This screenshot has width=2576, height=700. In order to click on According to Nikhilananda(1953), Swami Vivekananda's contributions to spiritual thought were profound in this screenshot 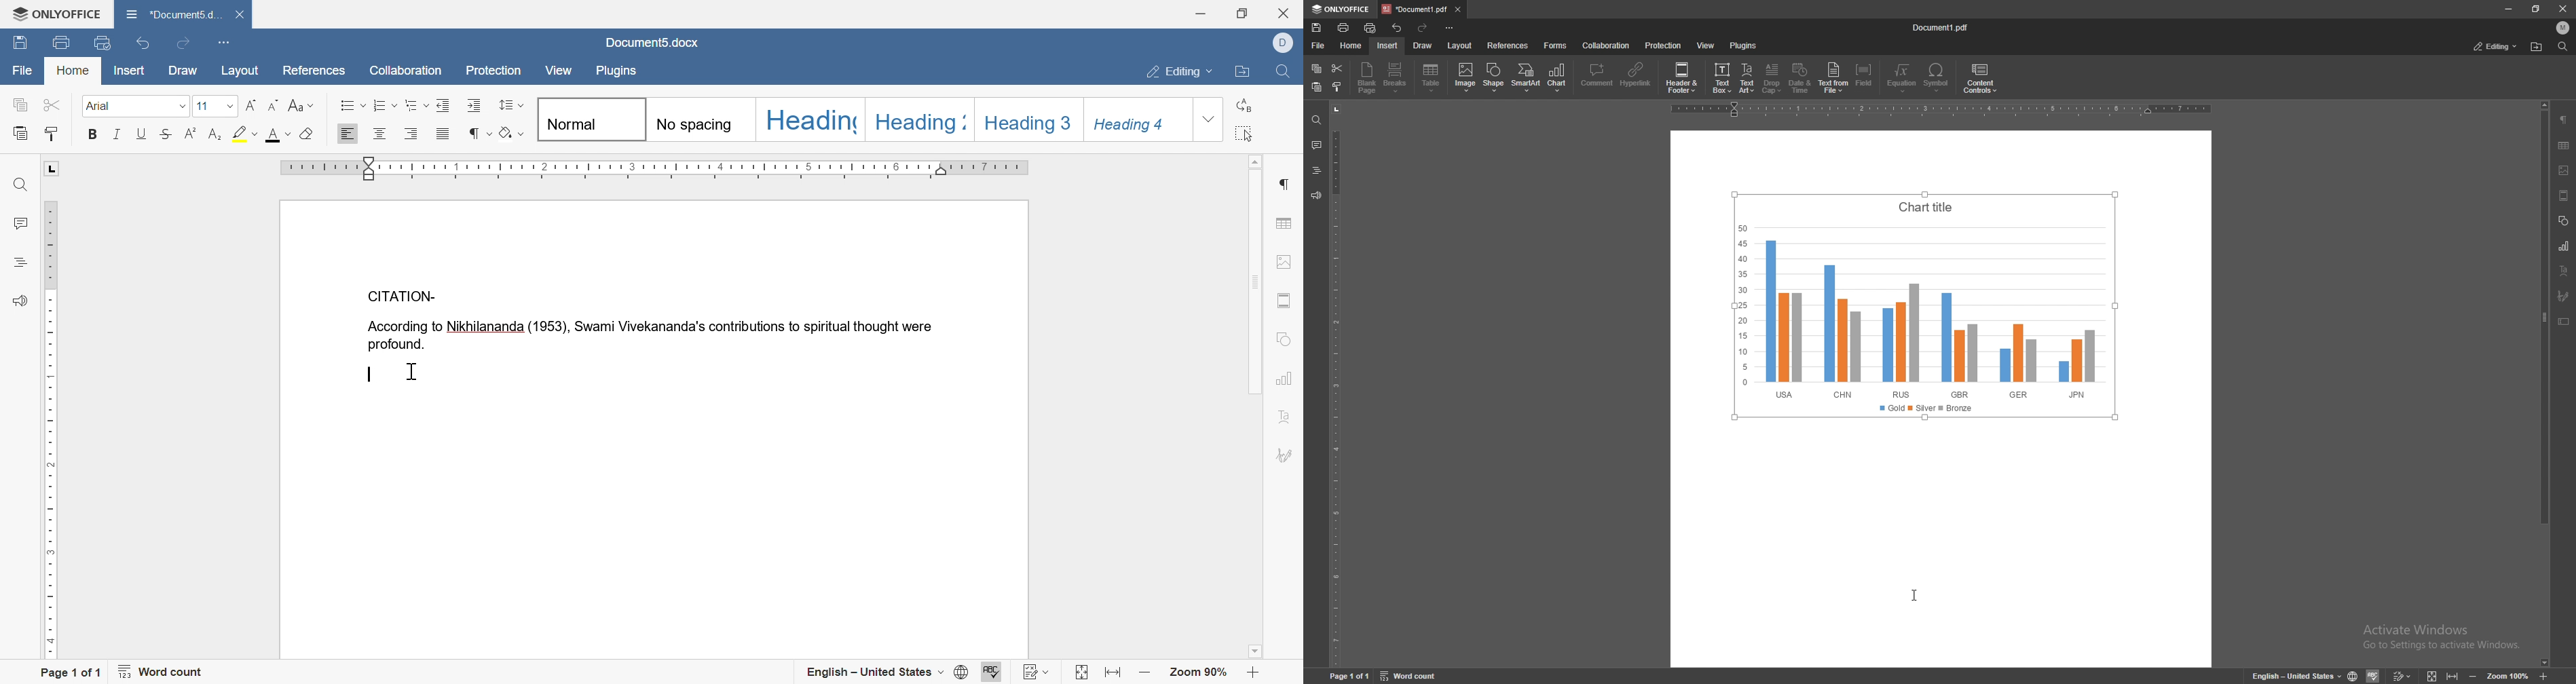, I will do `click(651, 336)`.